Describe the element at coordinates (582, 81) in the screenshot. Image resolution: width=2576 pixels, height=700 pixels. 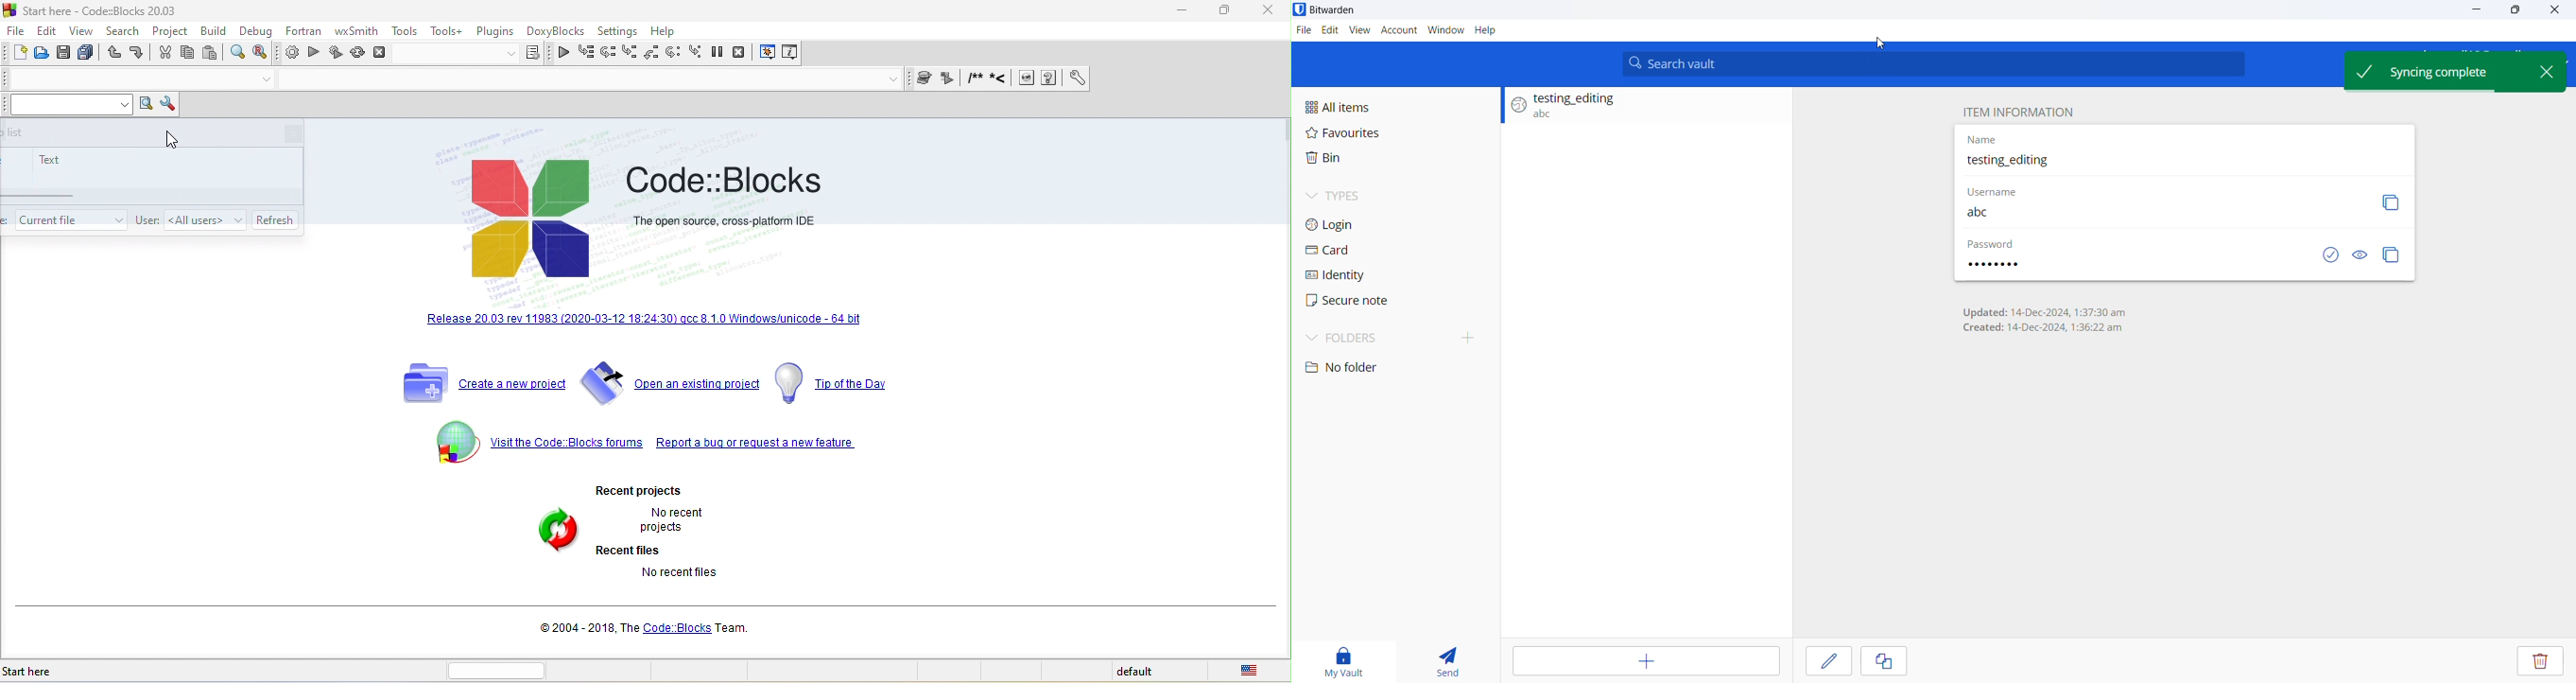
I see `open tab` at that location.